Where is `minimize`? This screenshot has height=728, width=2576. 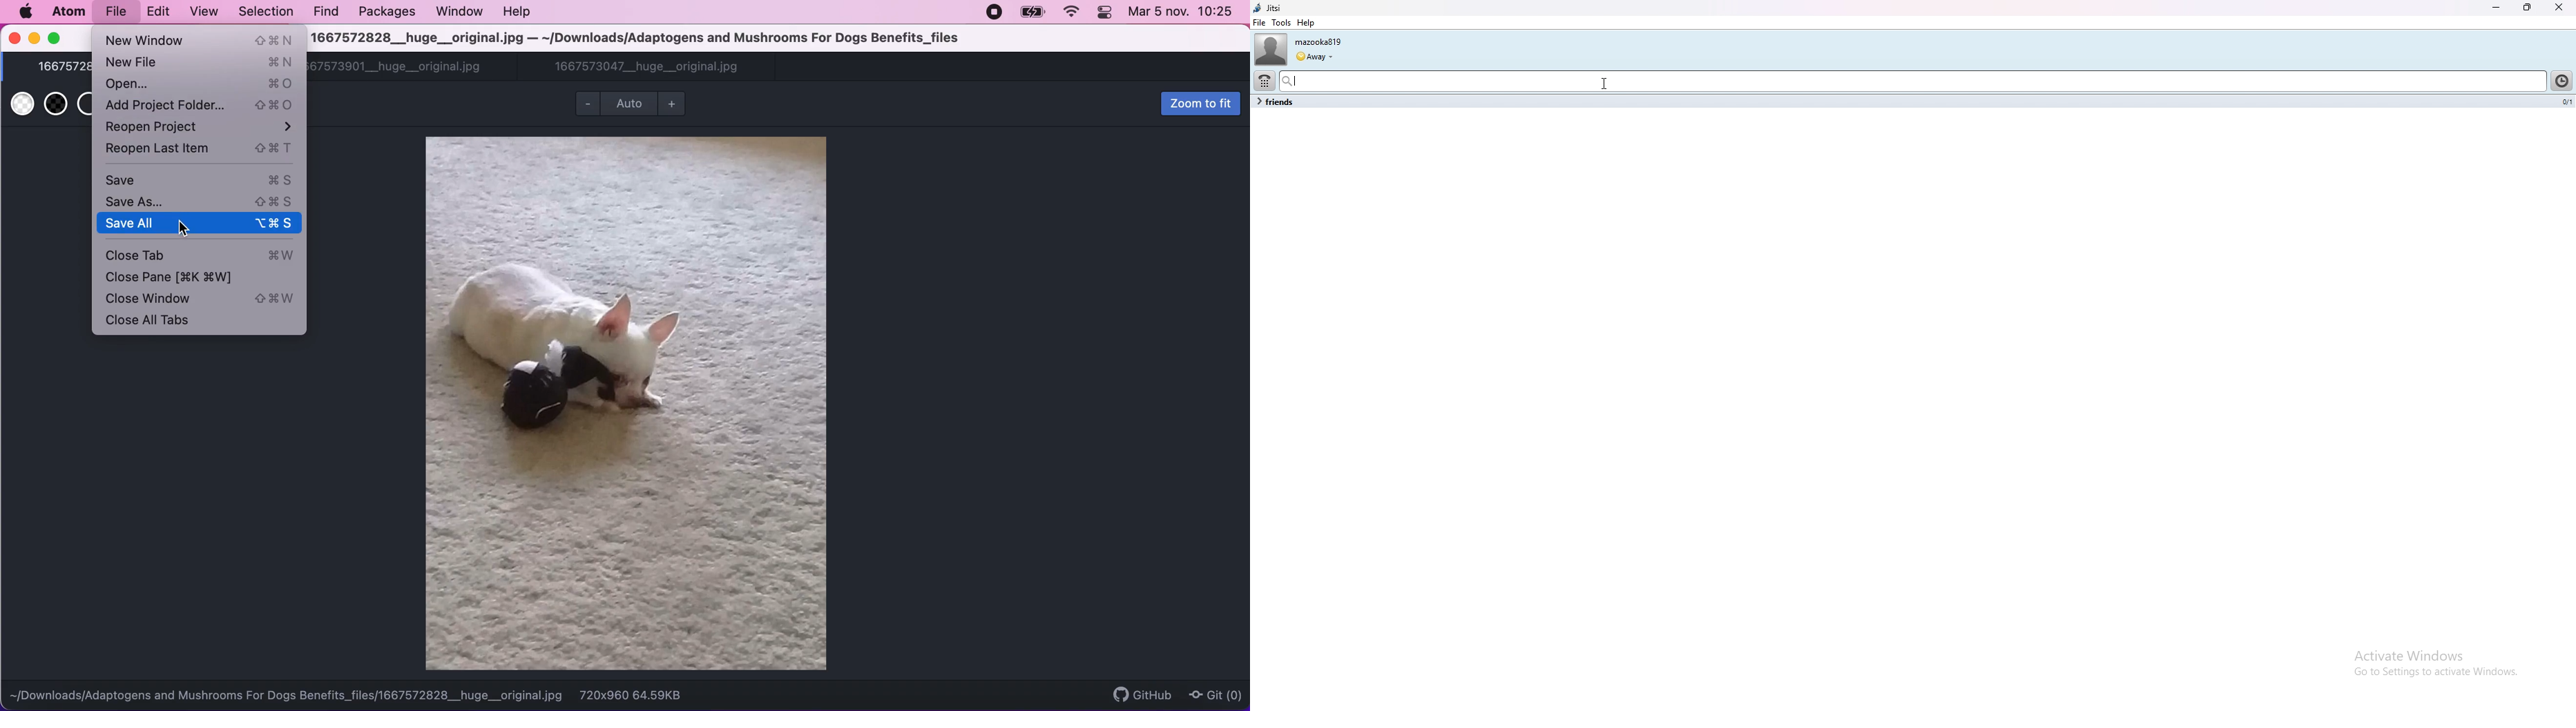
minimize is located at coordinates (2496, 8).